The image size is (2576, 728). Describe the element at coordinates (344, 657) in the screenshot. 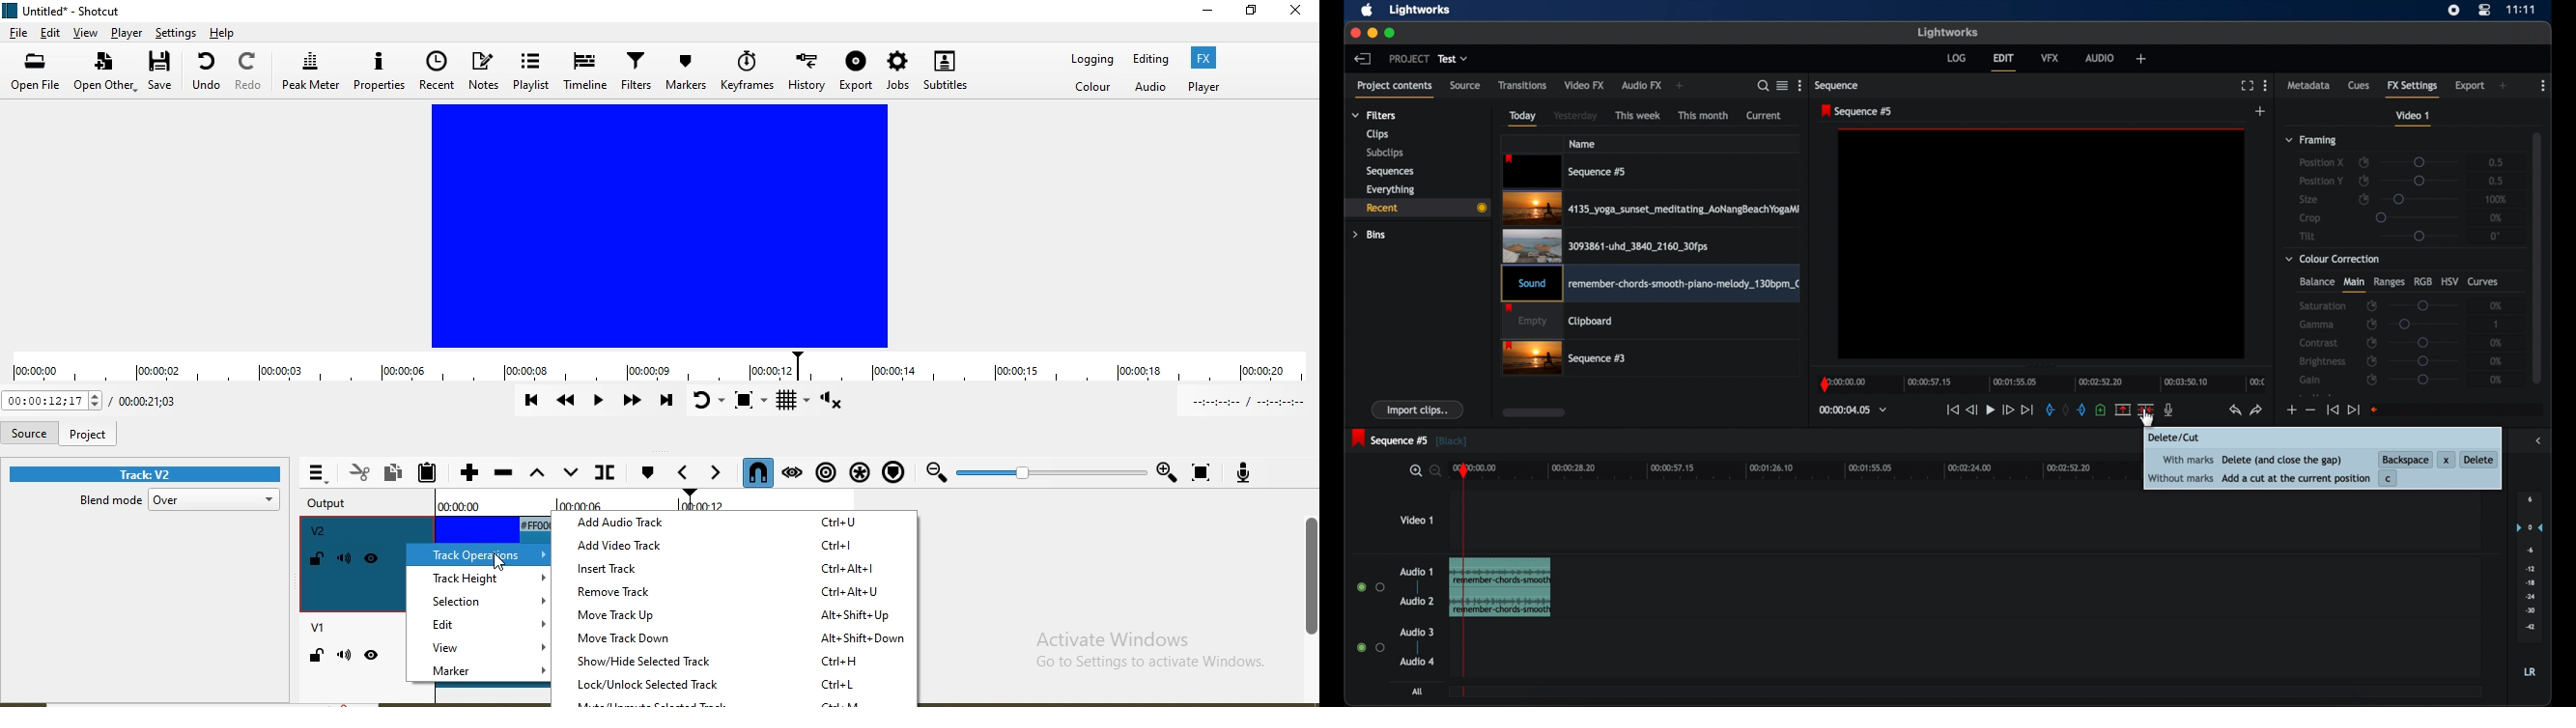

I see `Mute` at that location.